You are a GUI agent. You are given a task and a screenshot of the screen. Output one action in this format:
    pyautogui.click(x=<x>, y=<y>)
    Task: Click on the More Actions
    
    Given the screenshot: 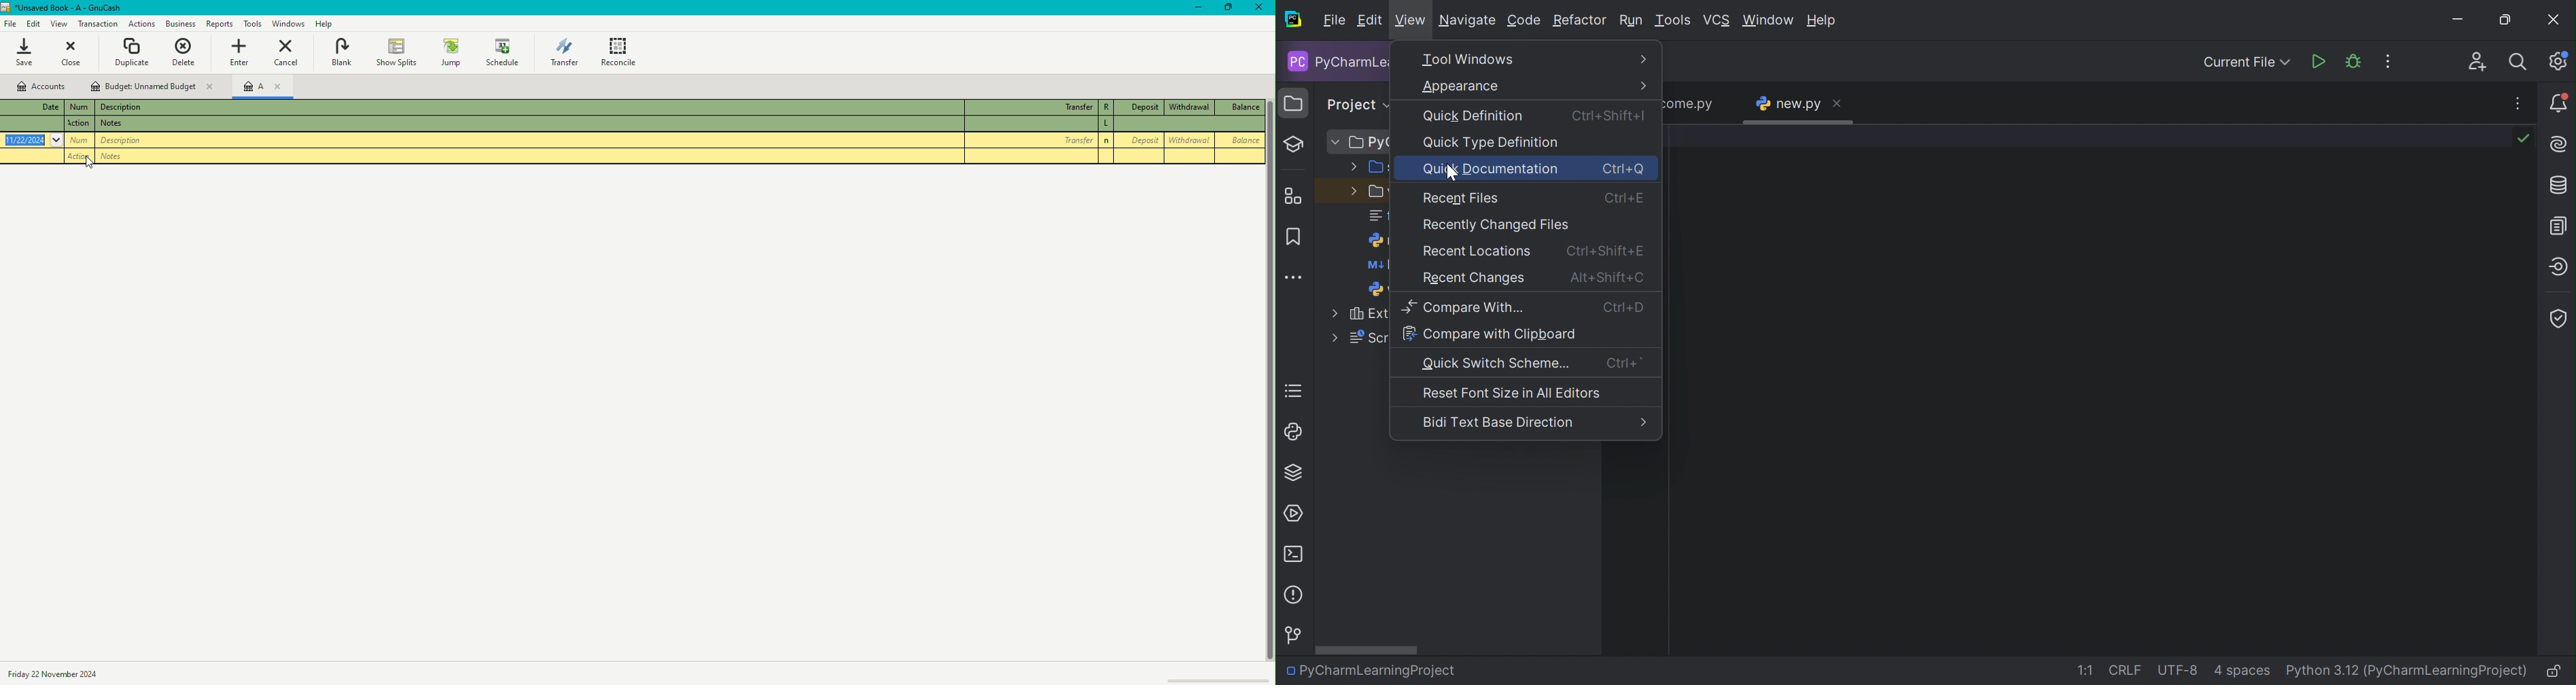 What is the action you would take?
    pyautogui.click(x=2386, y=61)
    